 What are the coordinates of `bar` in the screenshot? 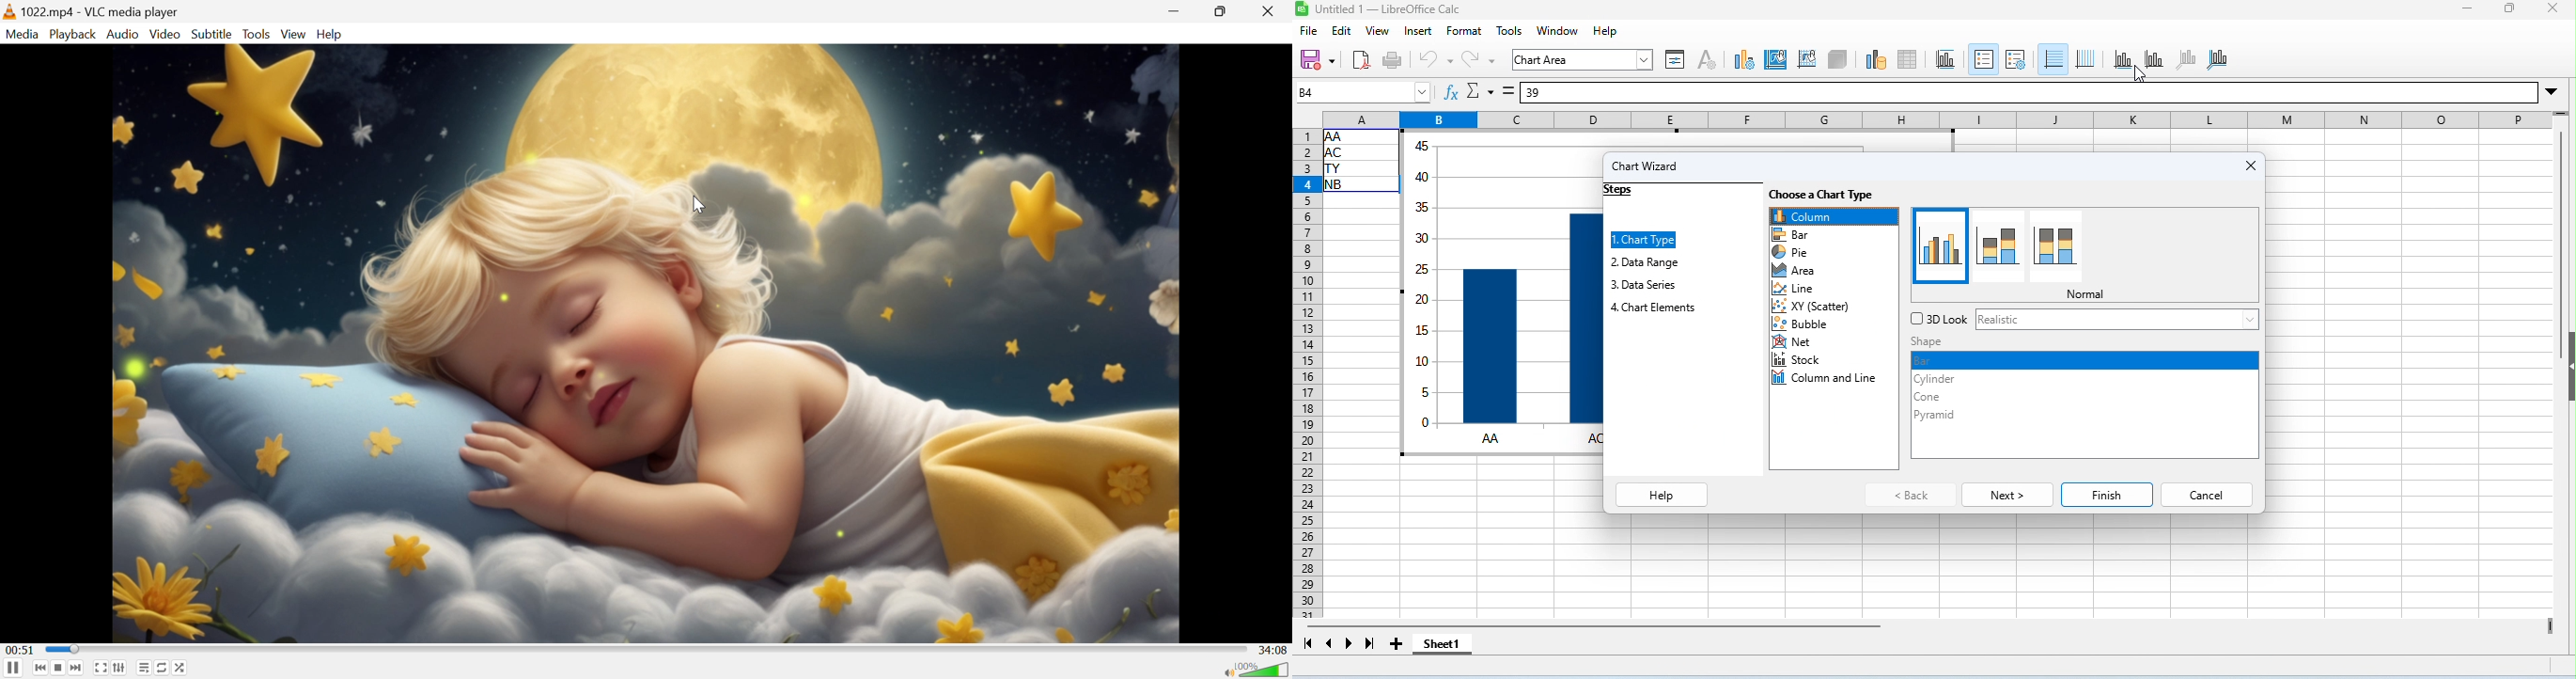 It's located at (1821, 236).